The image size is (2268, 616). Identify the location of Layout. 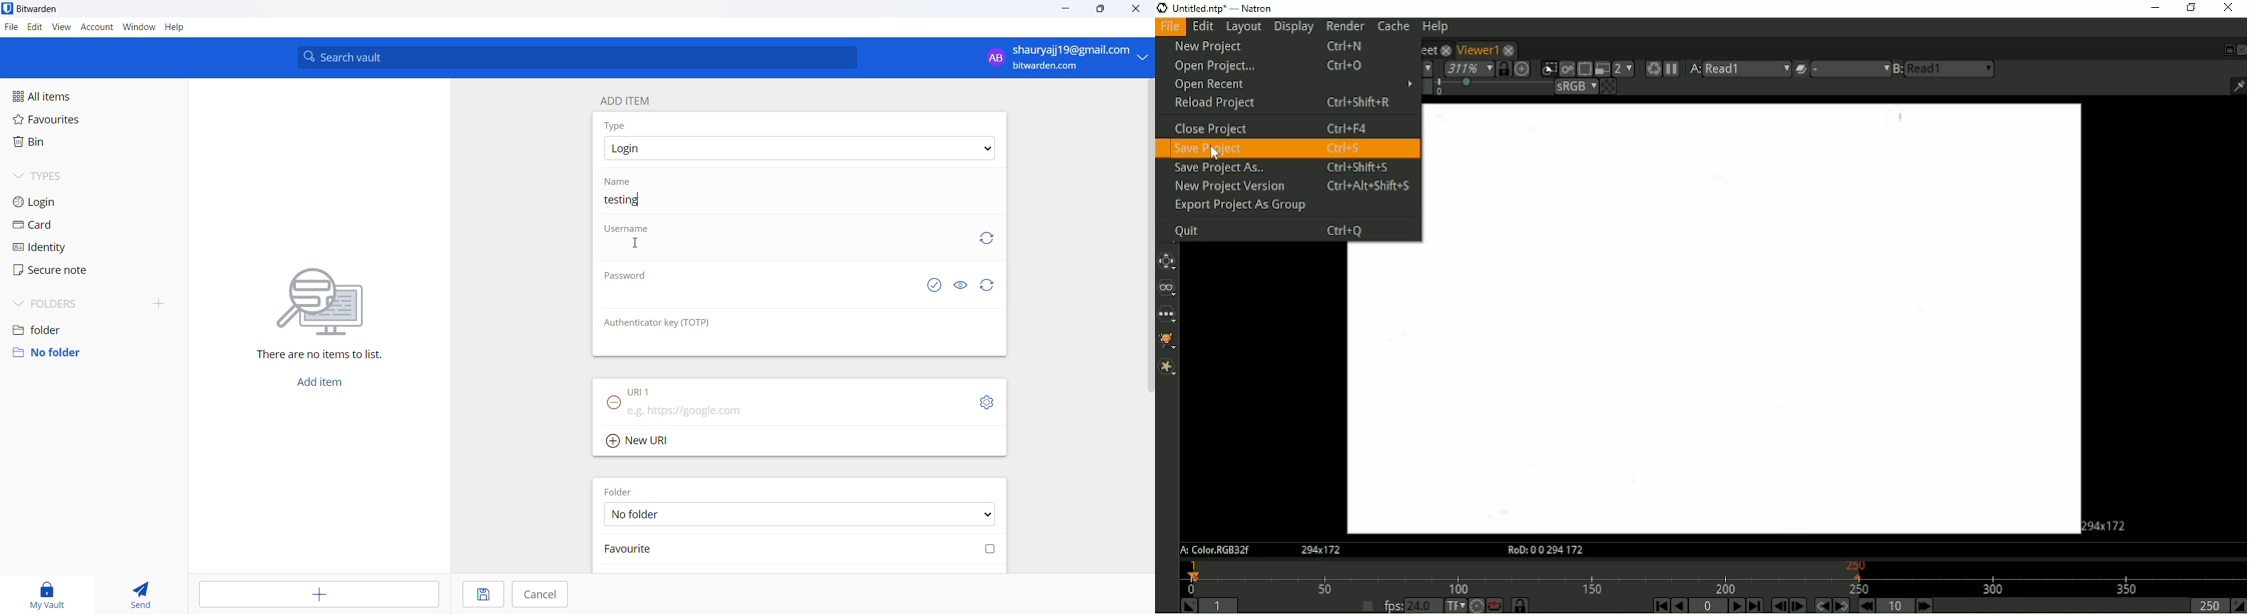
(1242, 27).